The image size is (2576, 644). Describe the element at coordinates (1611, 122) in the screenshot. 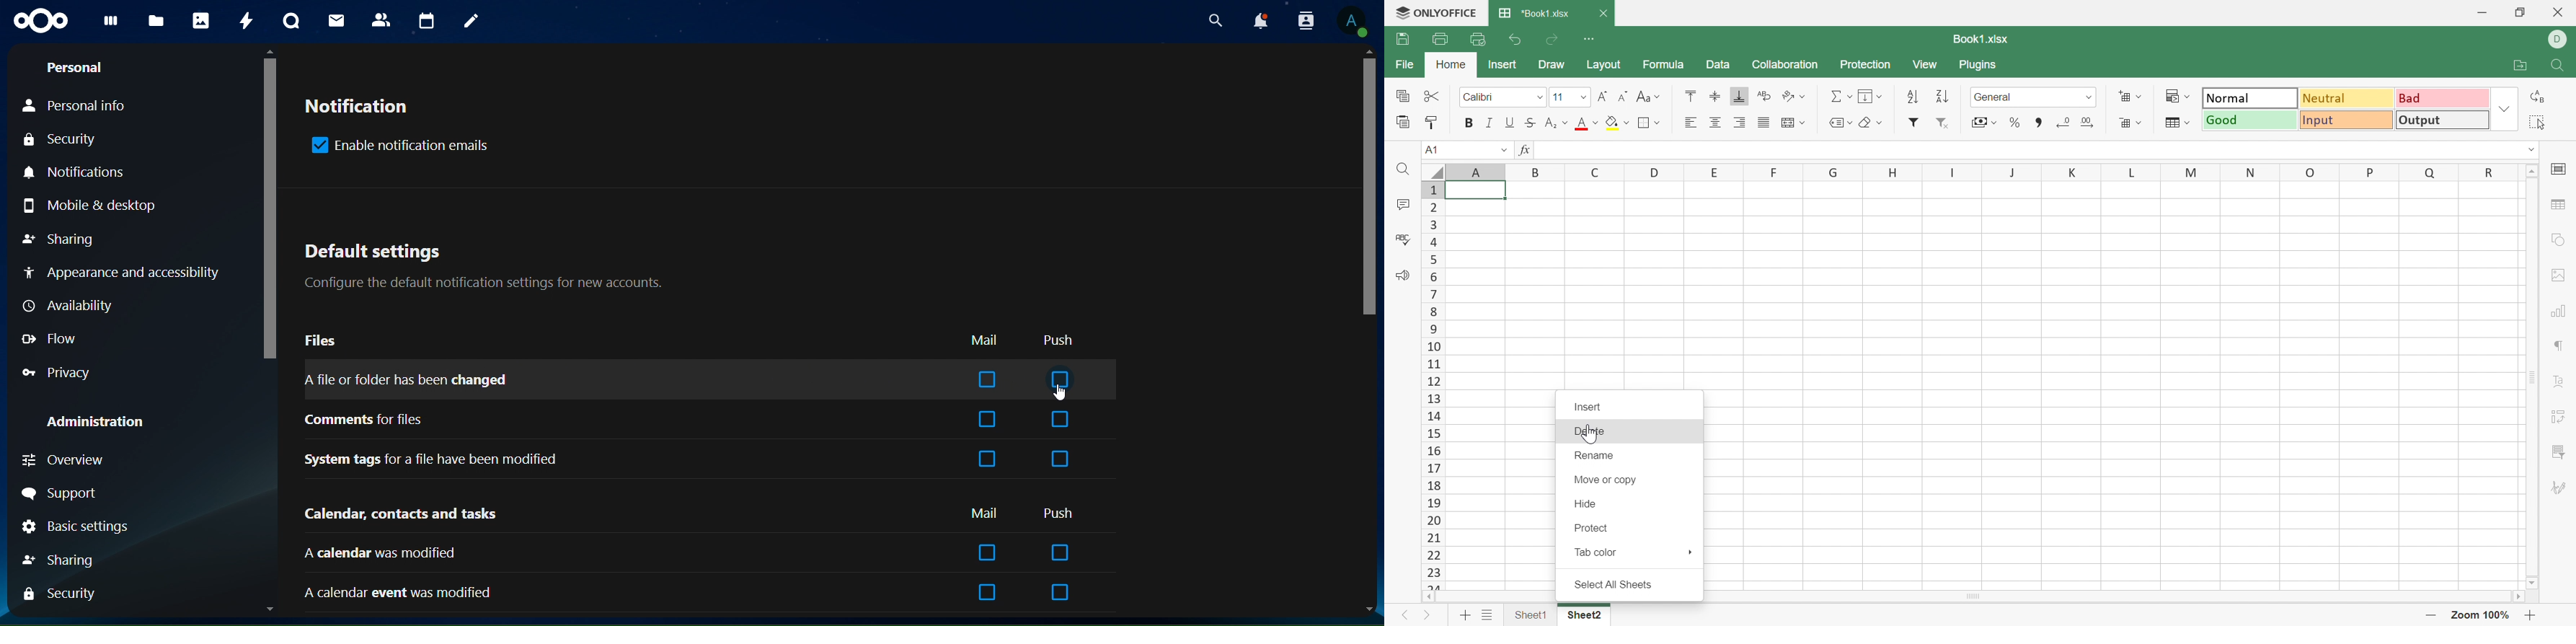

I see `Fill color` at that location.